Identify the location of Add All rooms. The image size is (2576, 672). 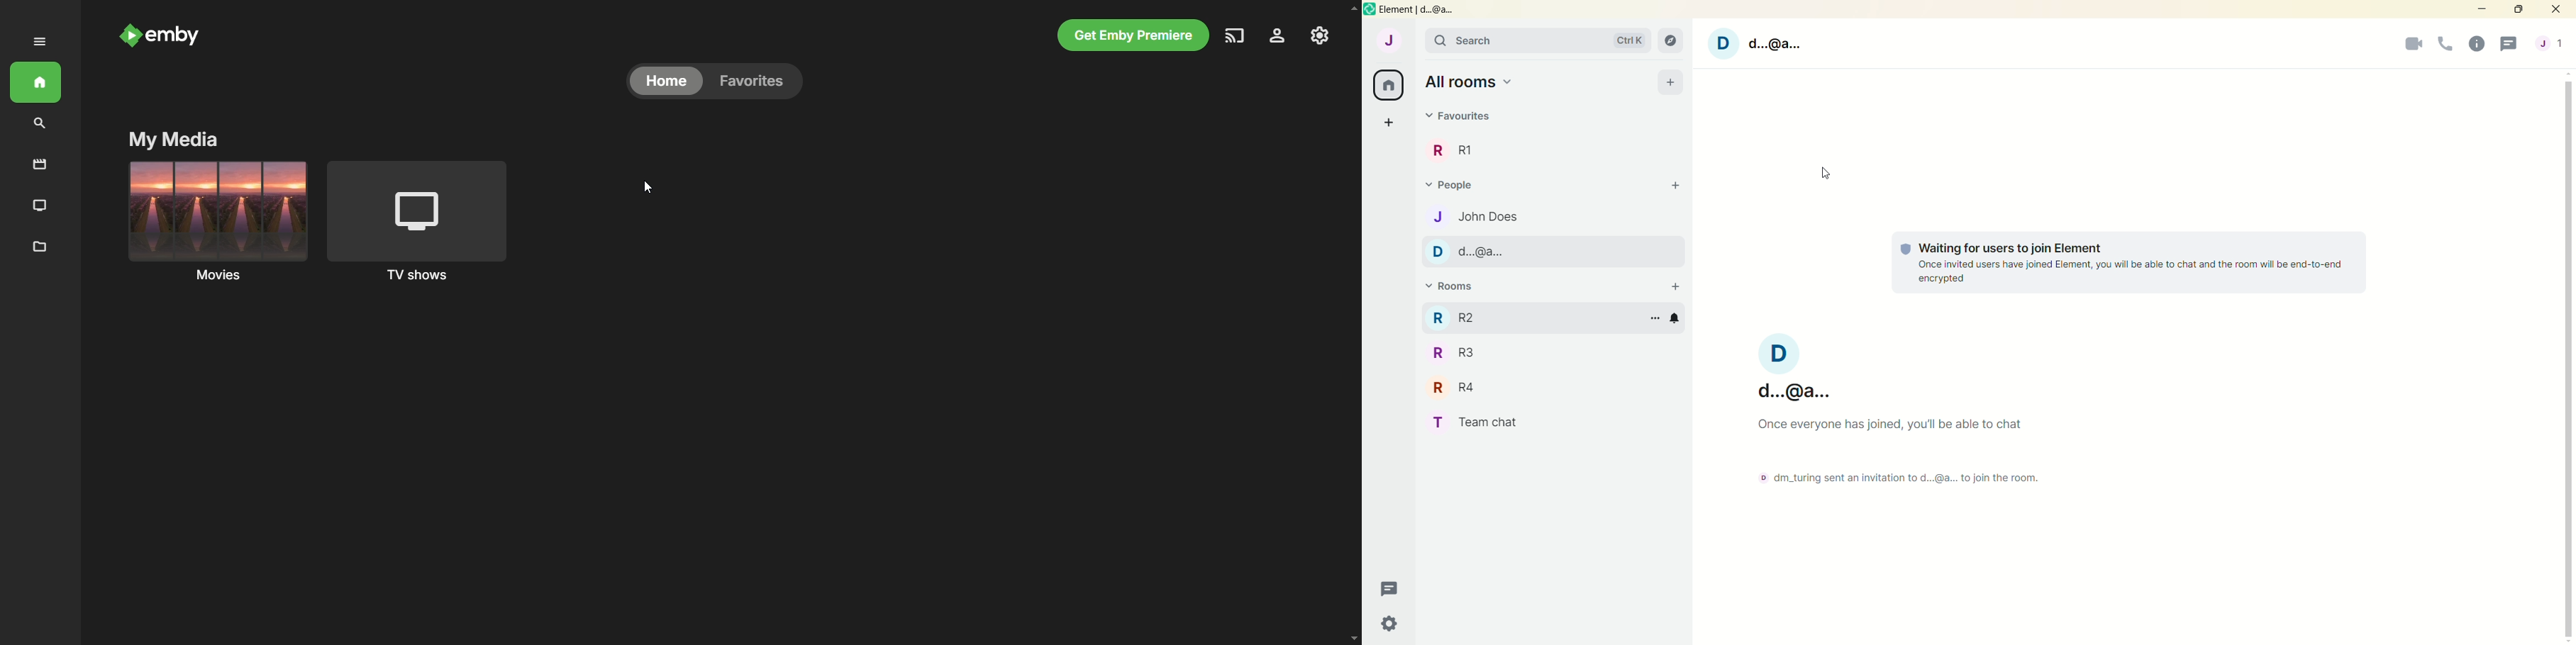
(1670, 81).